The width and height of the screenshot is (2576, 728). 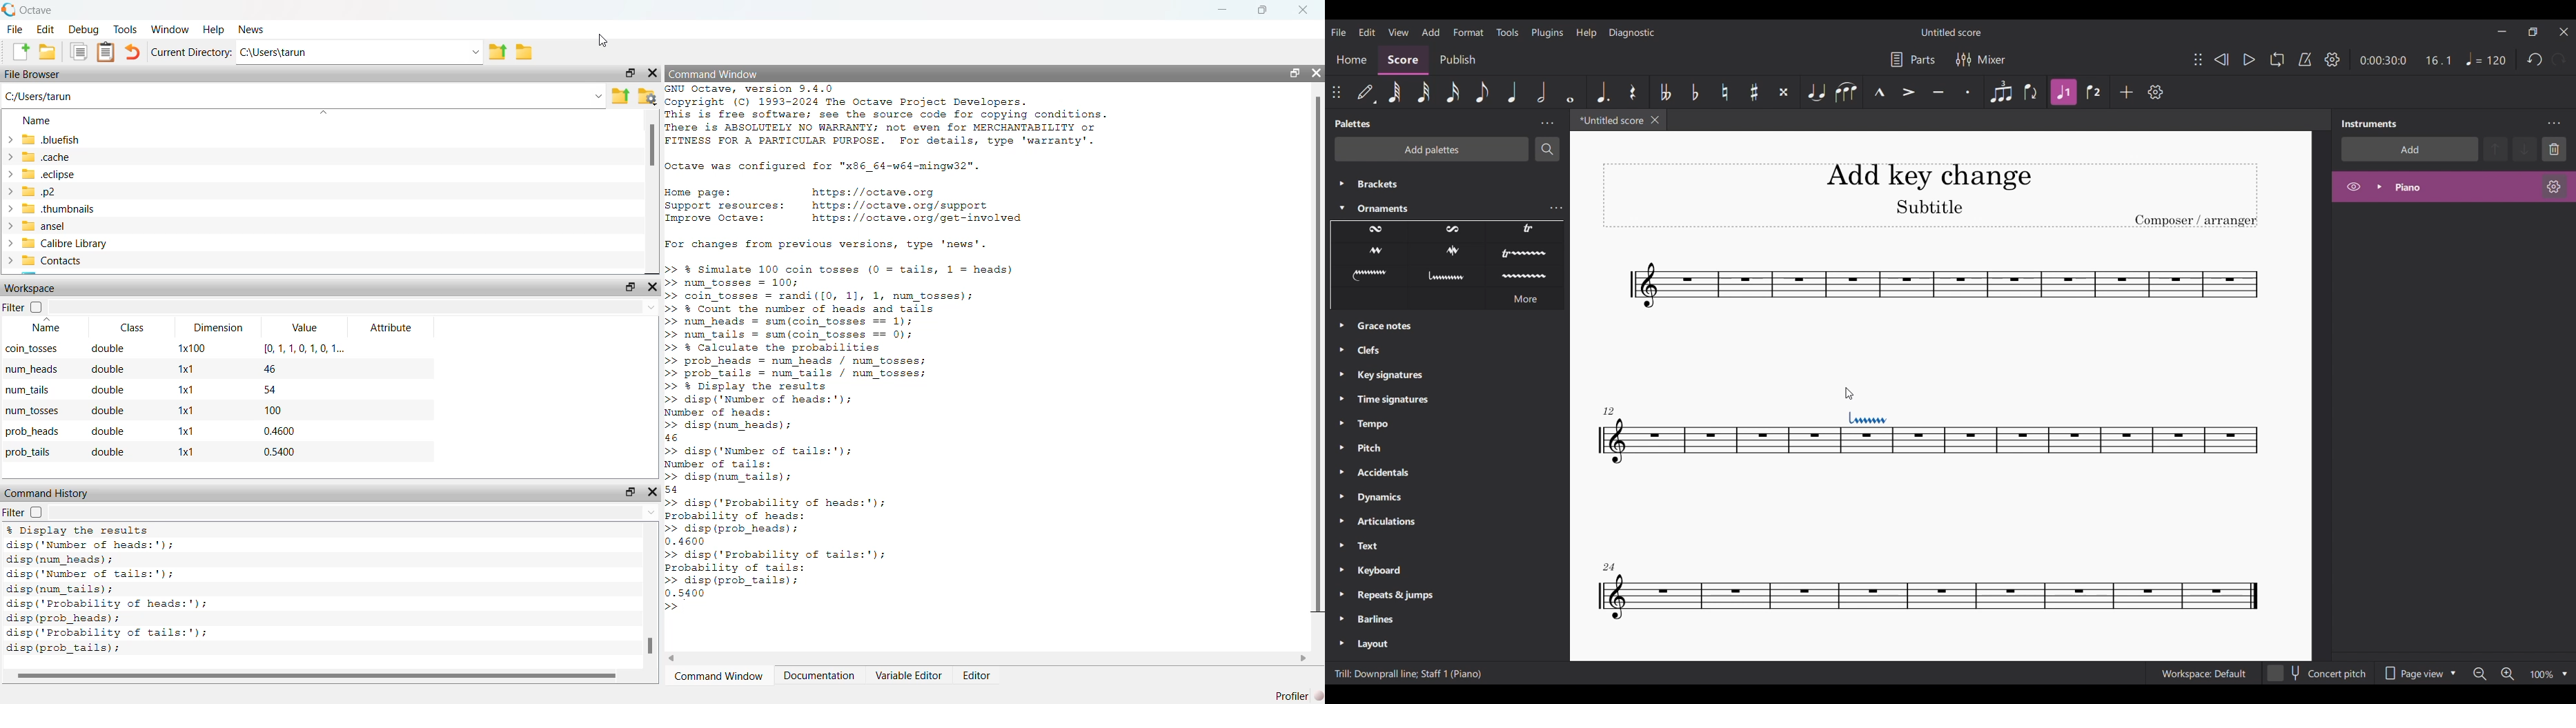 I want to click on Editor, so click(x=977, y=675).